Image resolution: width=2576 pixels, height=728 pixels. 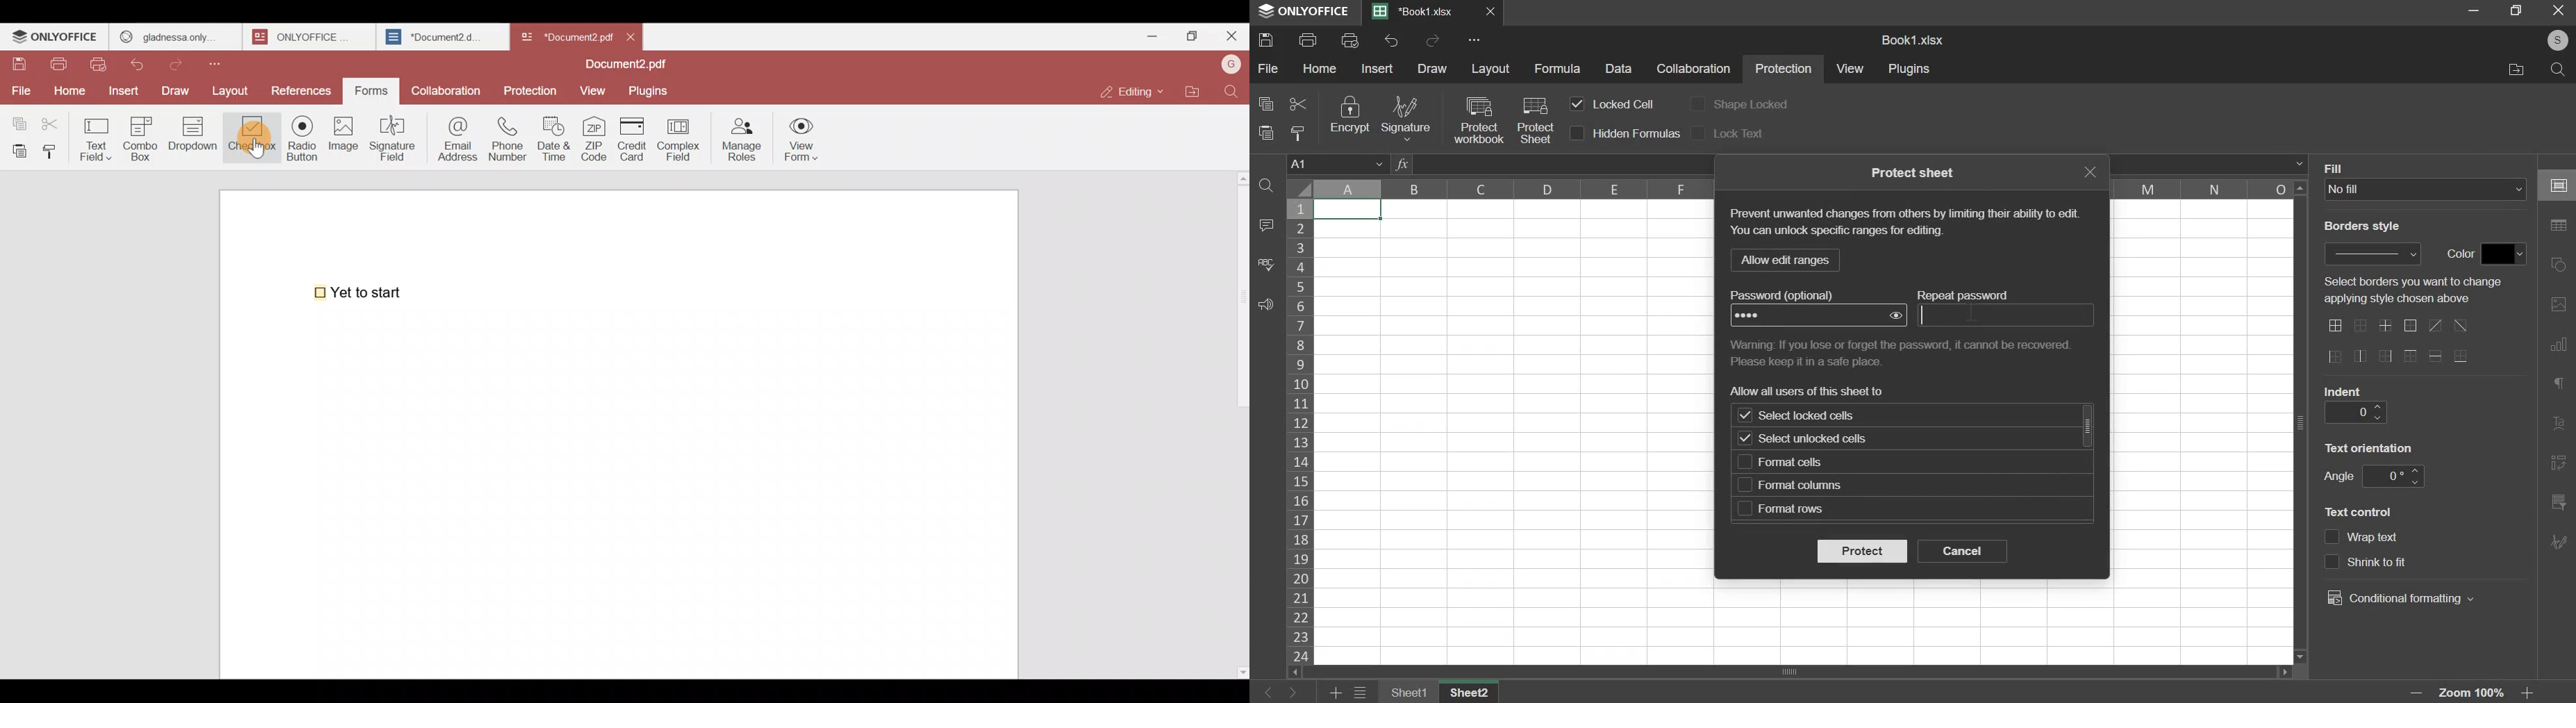 What do you see at coordinates (803, 140) in the screenshot?
I see `View form` at bounding box center [803, 140].